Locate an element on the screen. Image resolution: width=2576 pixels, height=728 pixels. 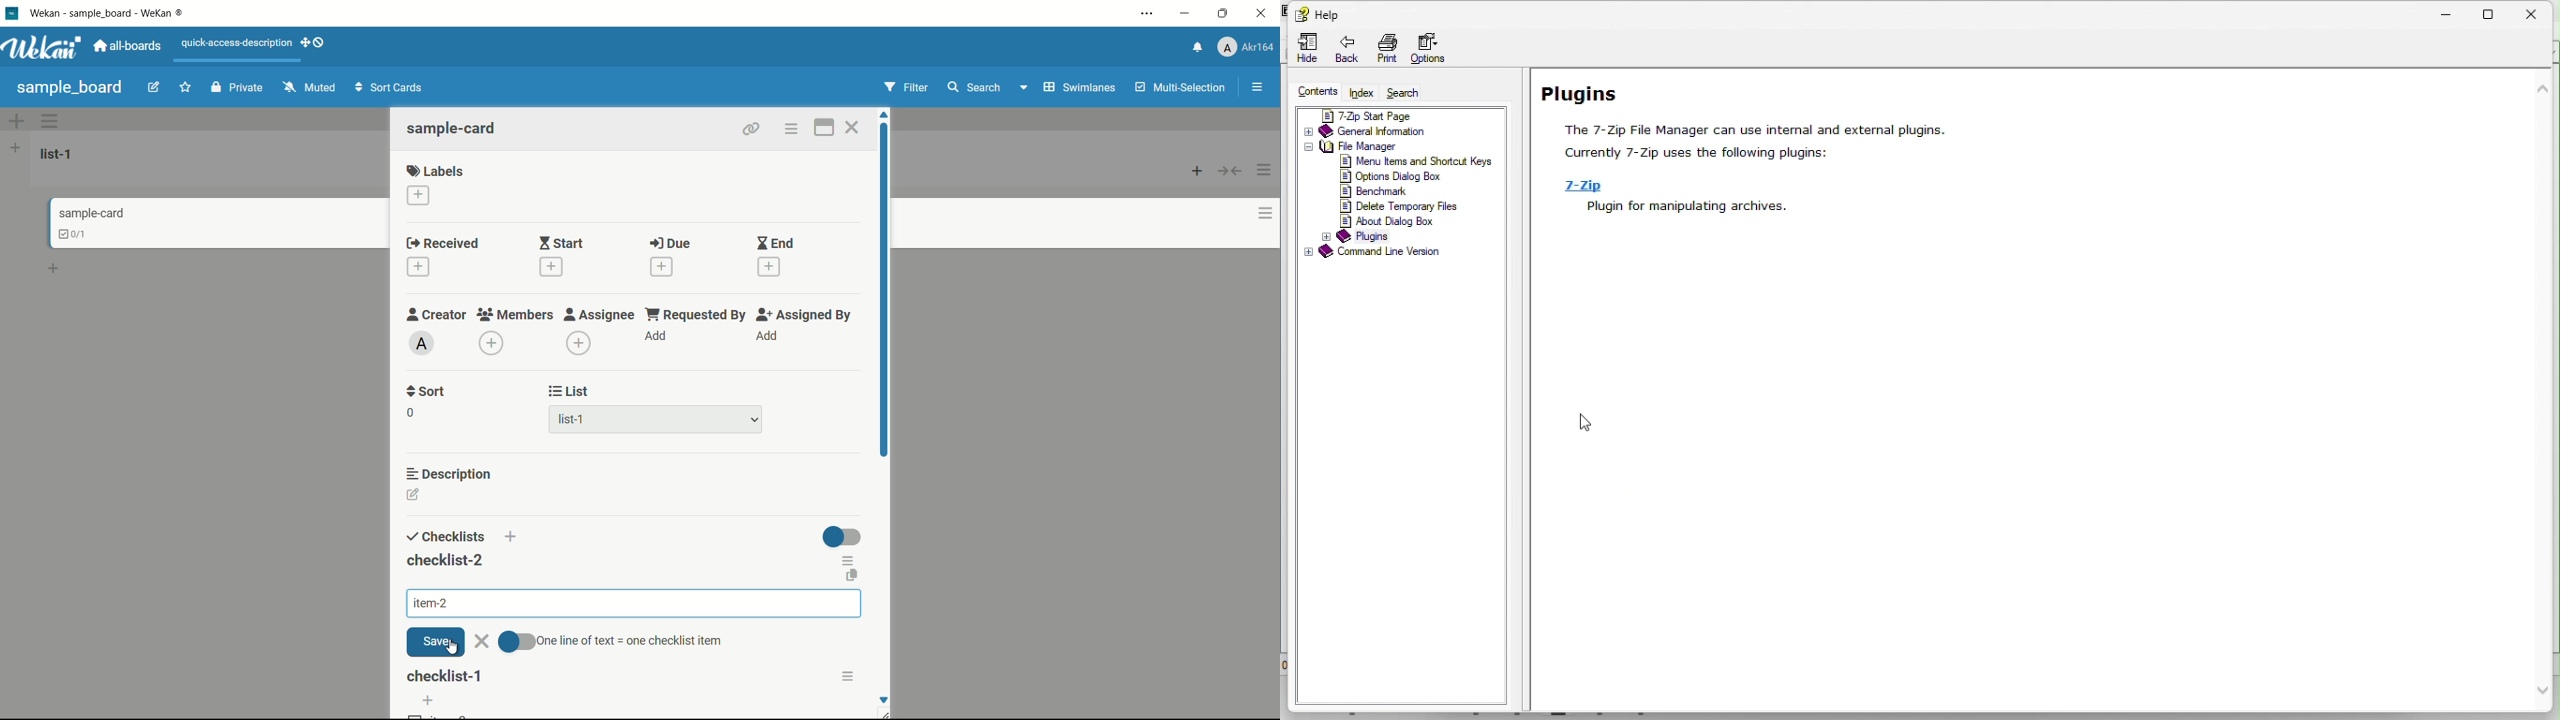
show/hide sidebar is located at coordinates (1259, 87).